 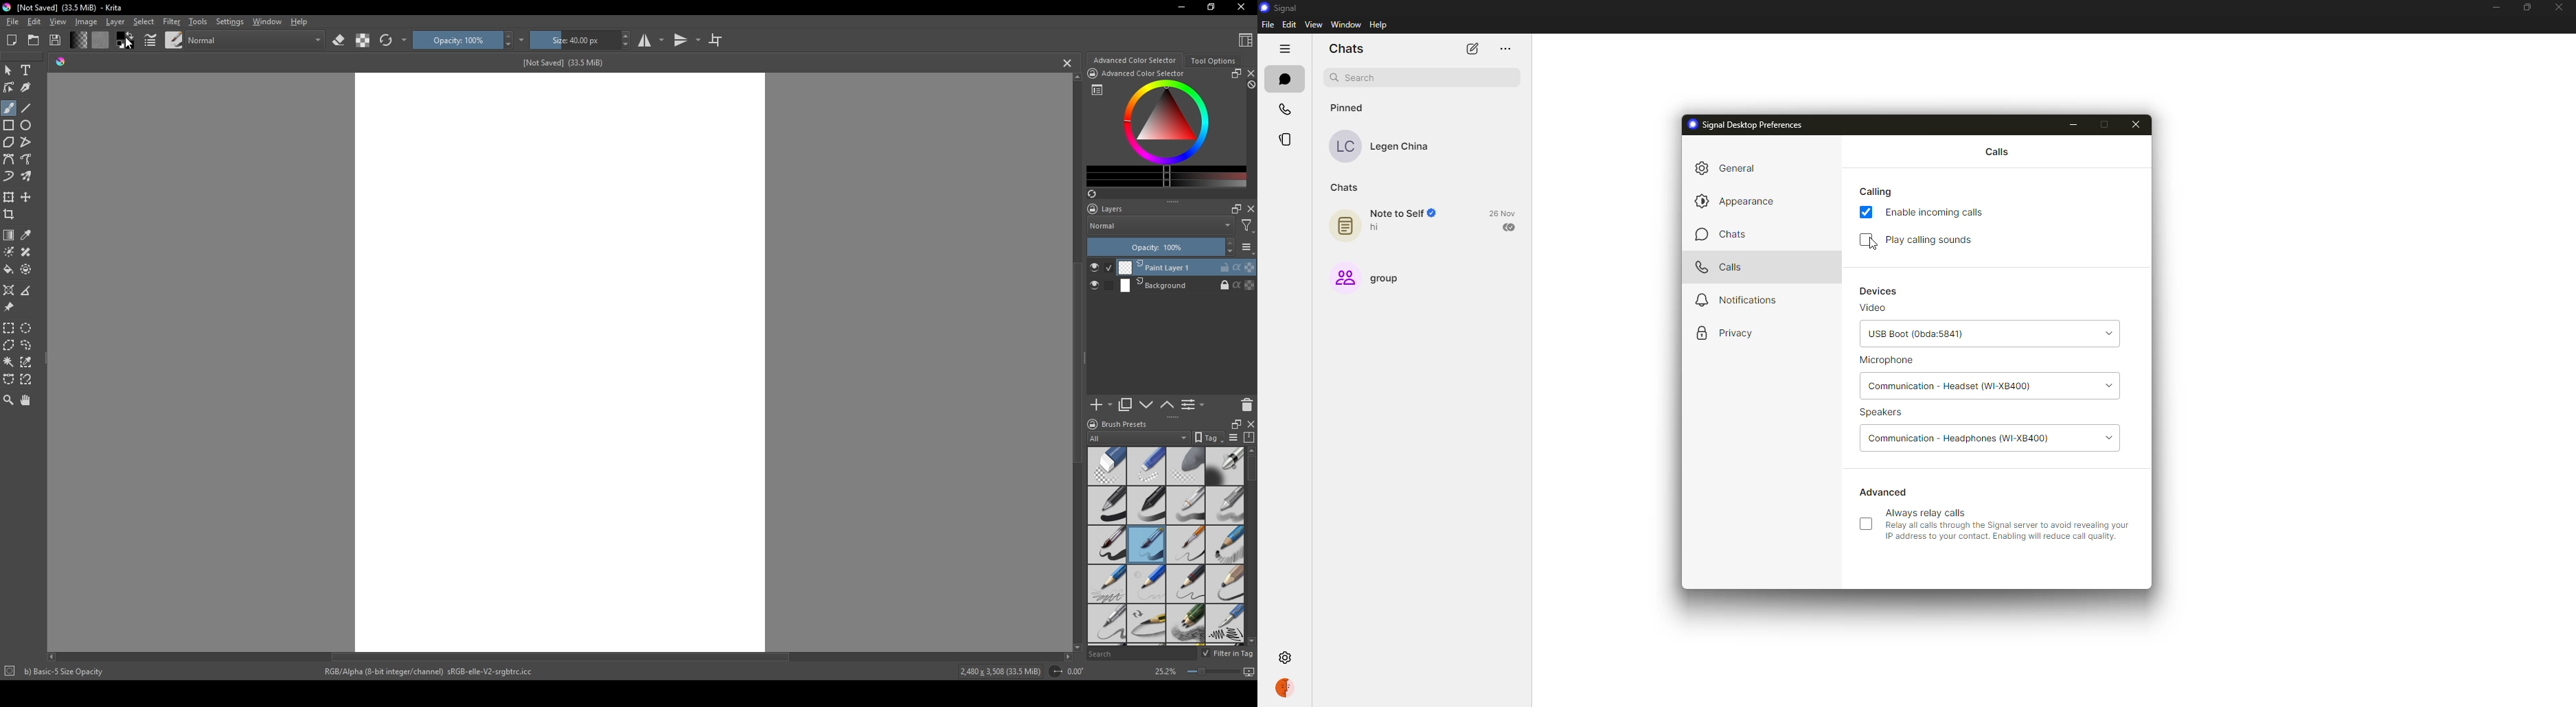 I want to click on magnetic curve, so click(x=28, y=380).